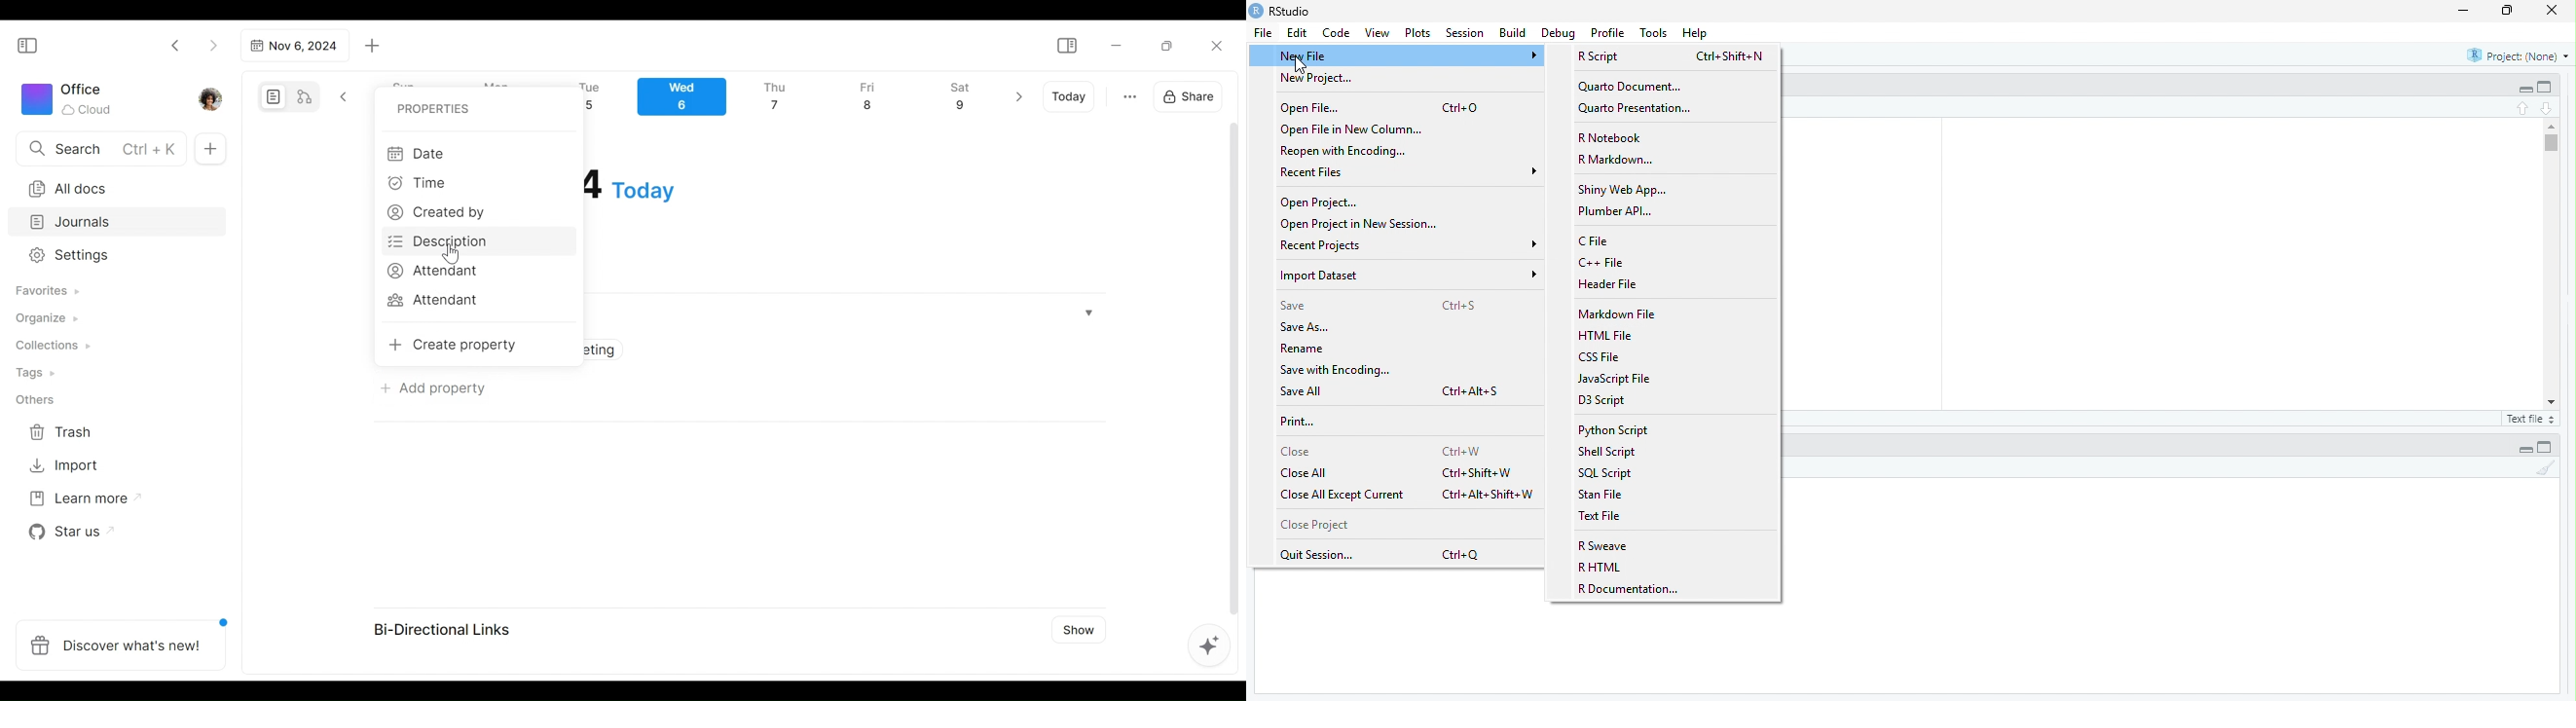 This screenshot has width=2576, height=728. I want to click on R HTML, so click(1601, 567).